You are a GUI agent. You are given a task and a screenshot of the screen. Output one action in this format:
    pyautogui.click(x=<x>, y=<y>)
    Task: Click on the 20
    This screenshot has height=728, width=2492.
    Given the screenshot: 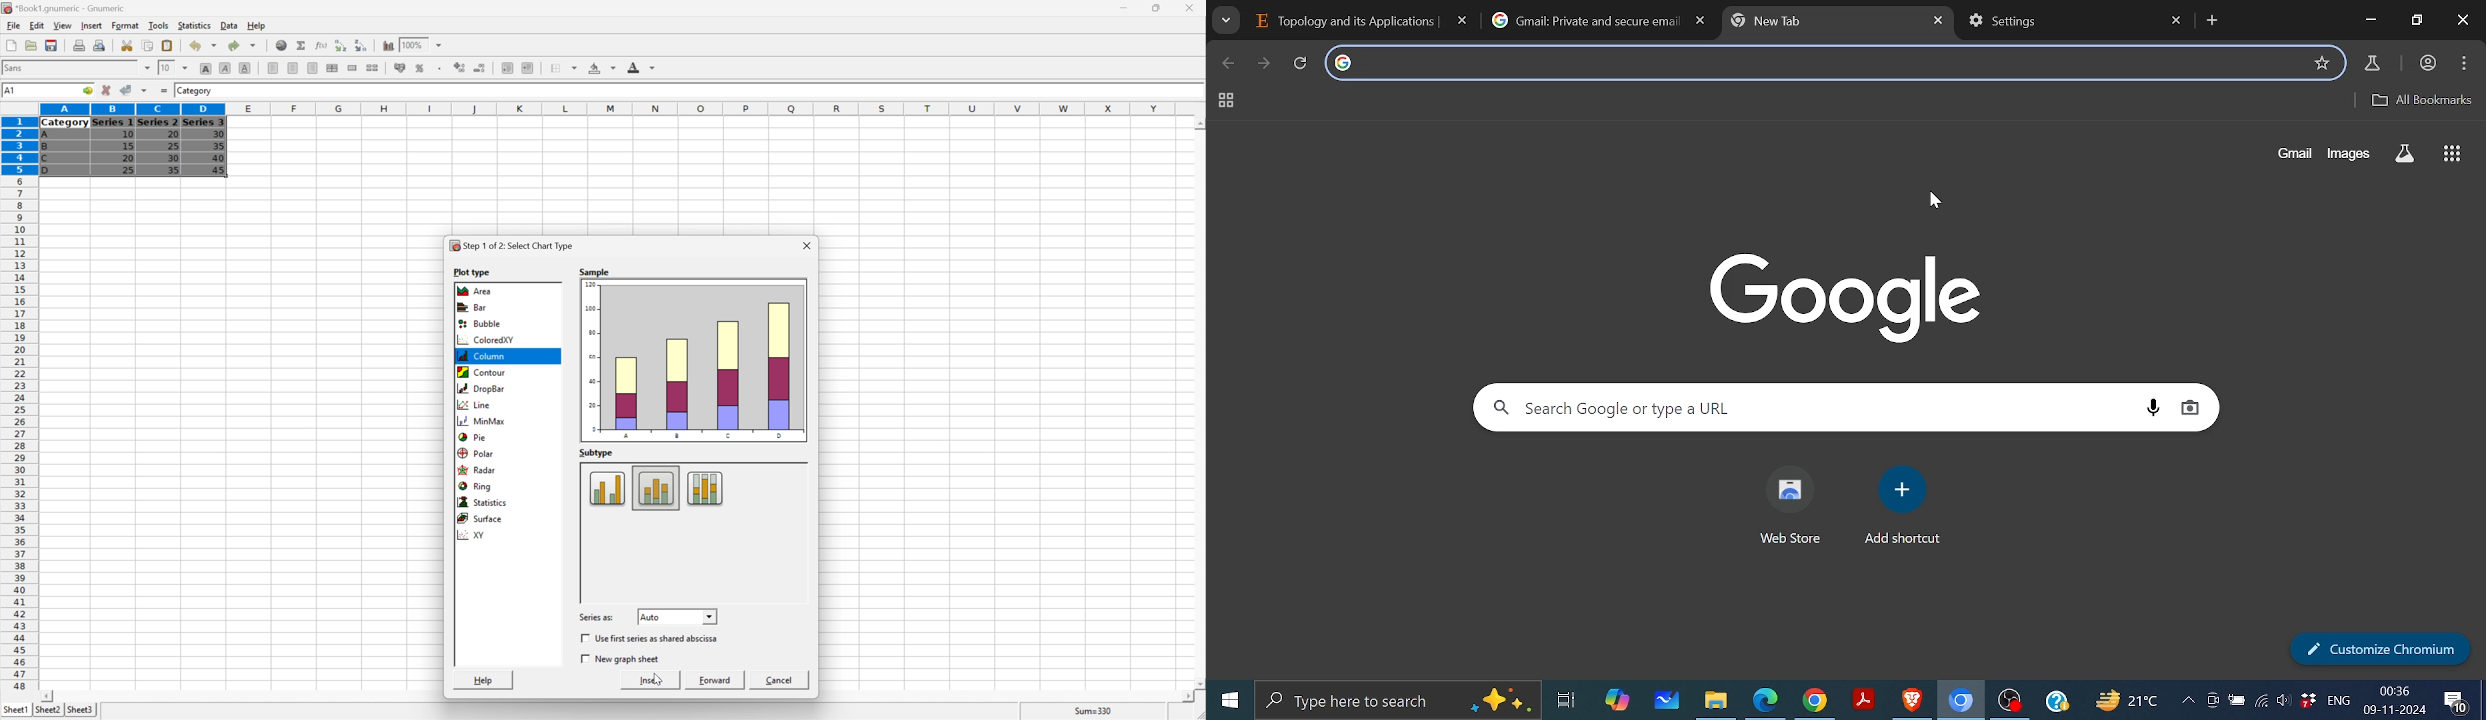 What is the action you would take?
    pyautogui.click(x=128, y=158)
    